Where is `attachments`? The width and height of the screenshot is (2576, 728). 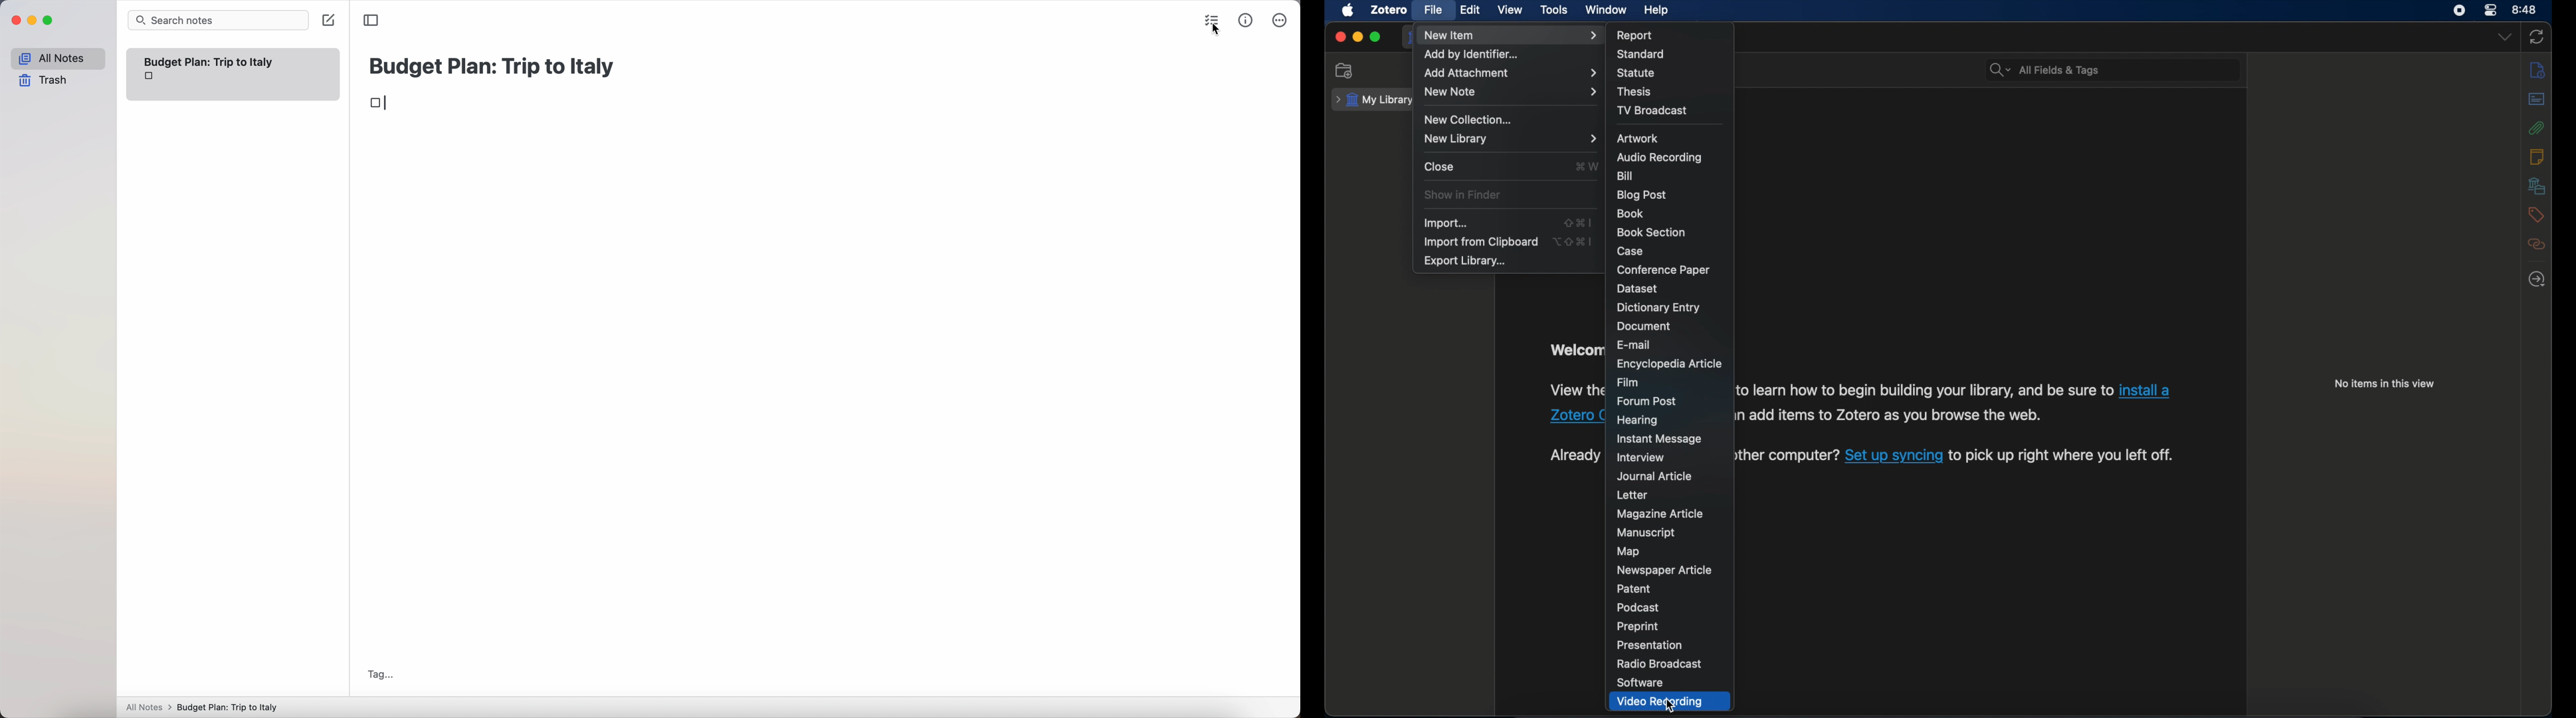 attachments is located at coordinates (2536, 128).